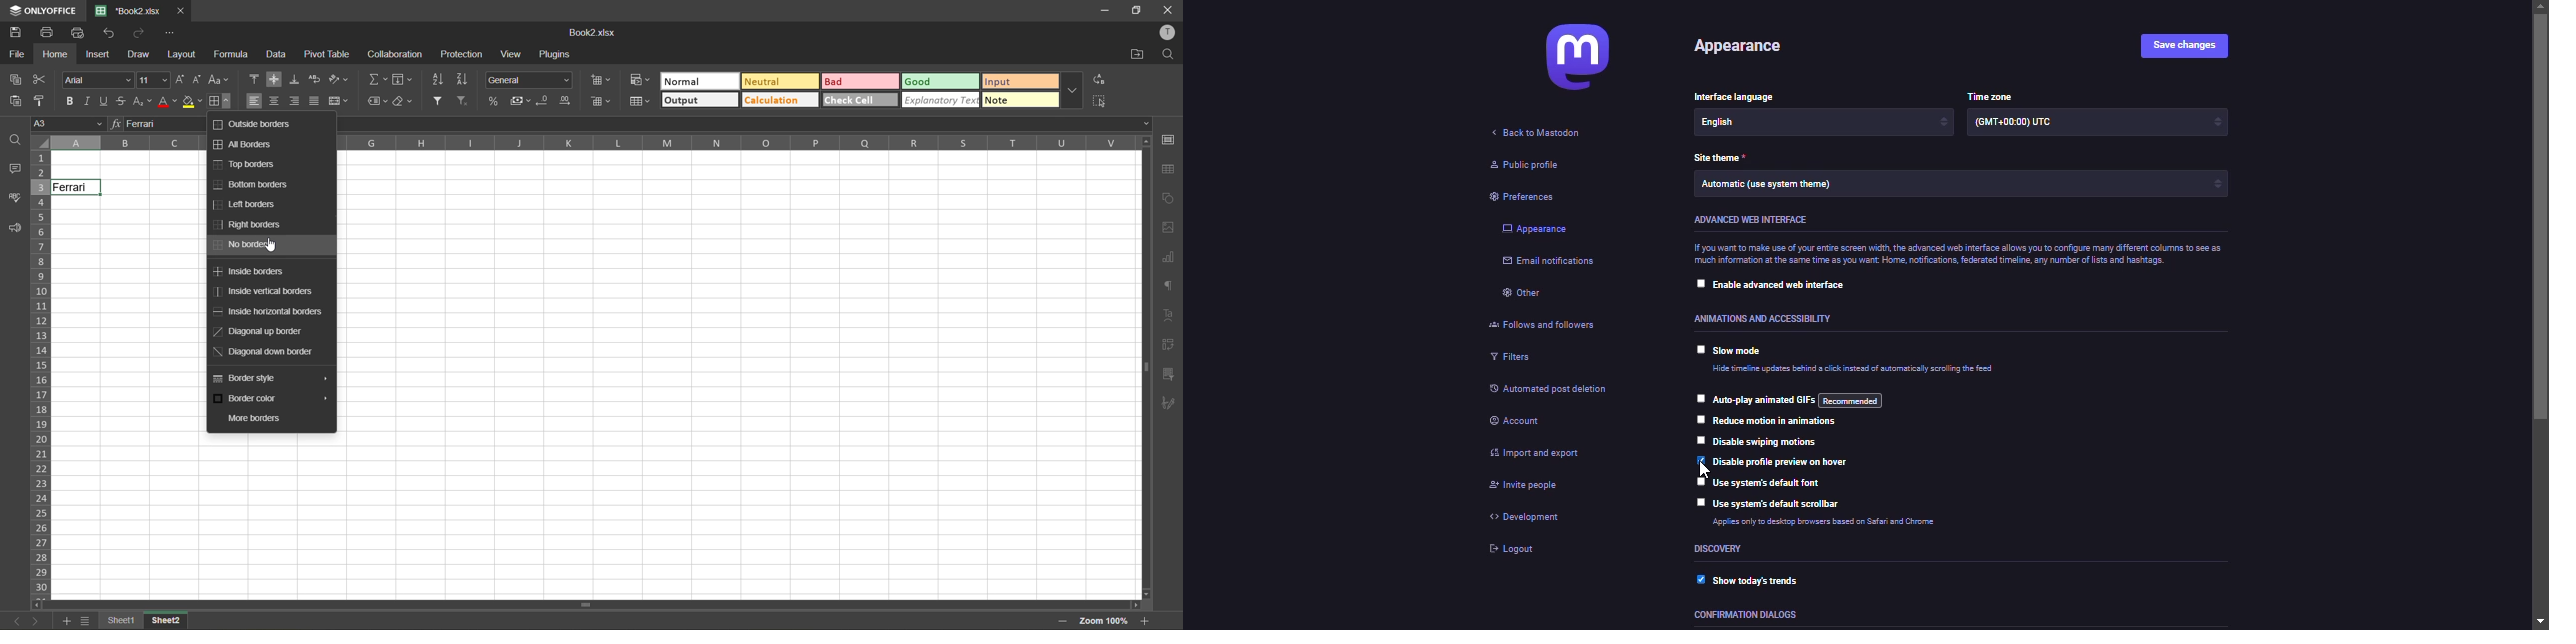  What do you see at coordinates (1700, 439) in the screenshot?
I see `click to select` at bounding box center [1700, 439].